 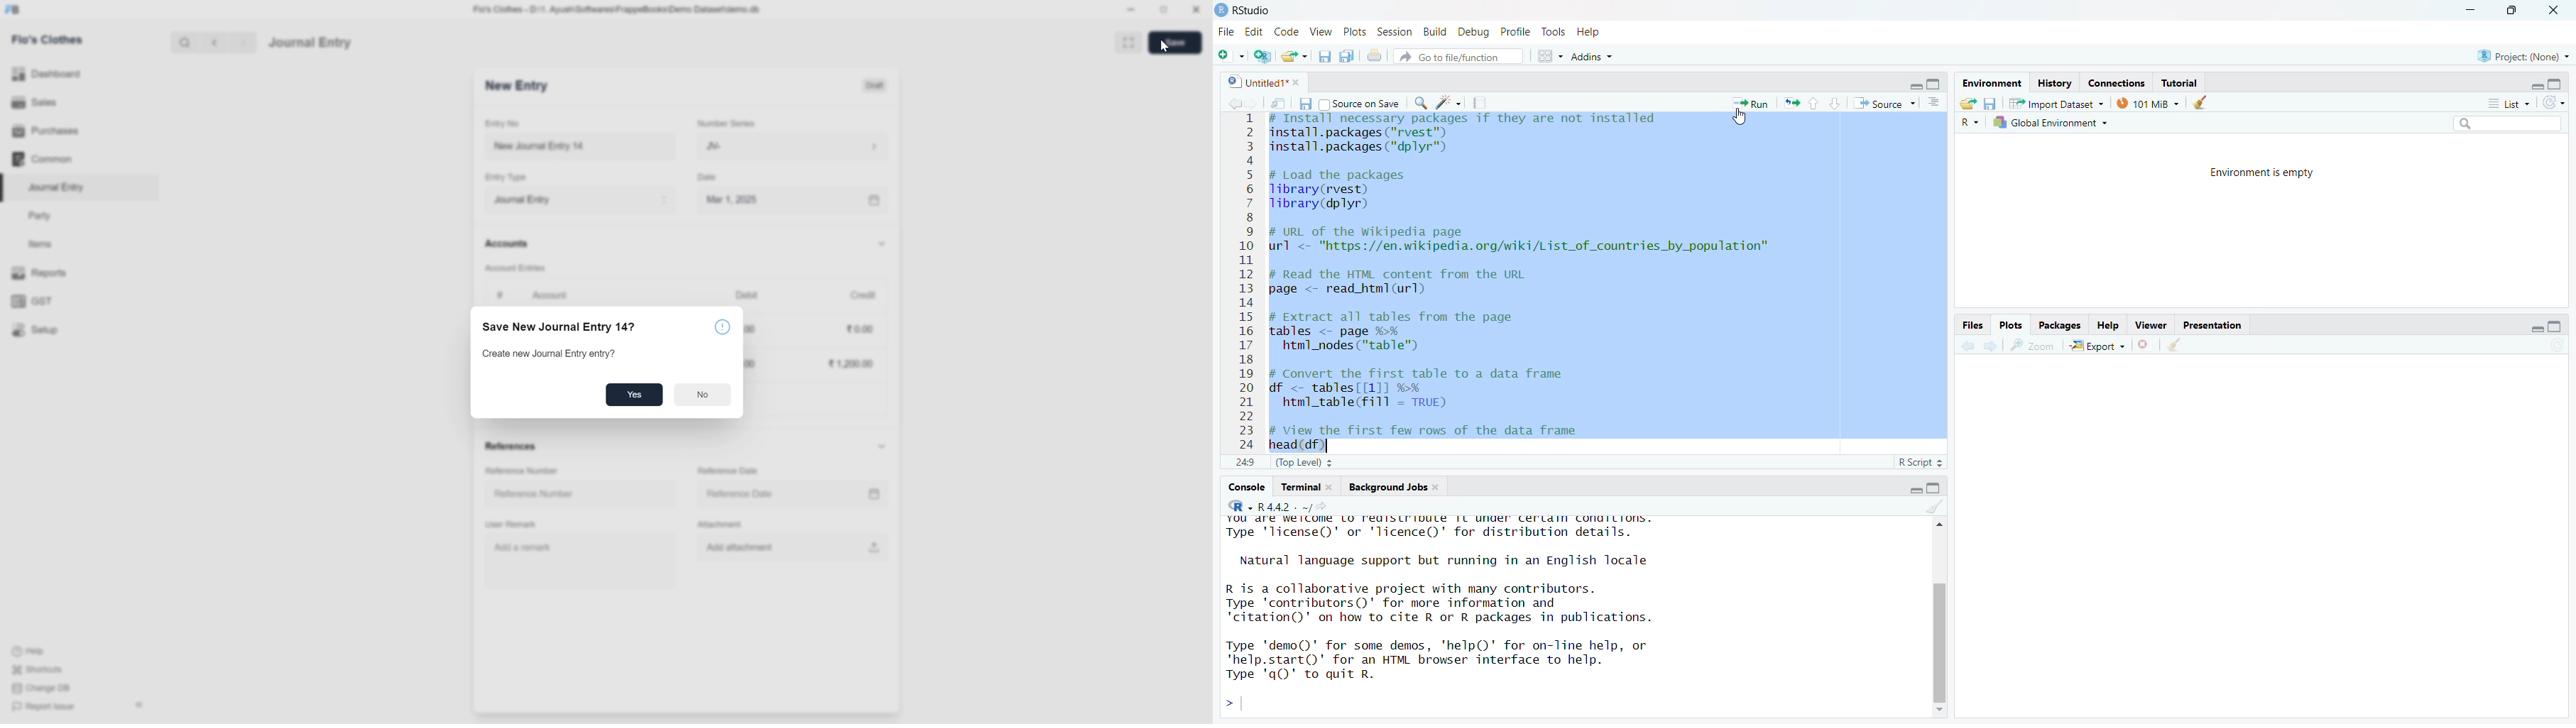 I want to click on cursor, so click(x=1165, y=47).